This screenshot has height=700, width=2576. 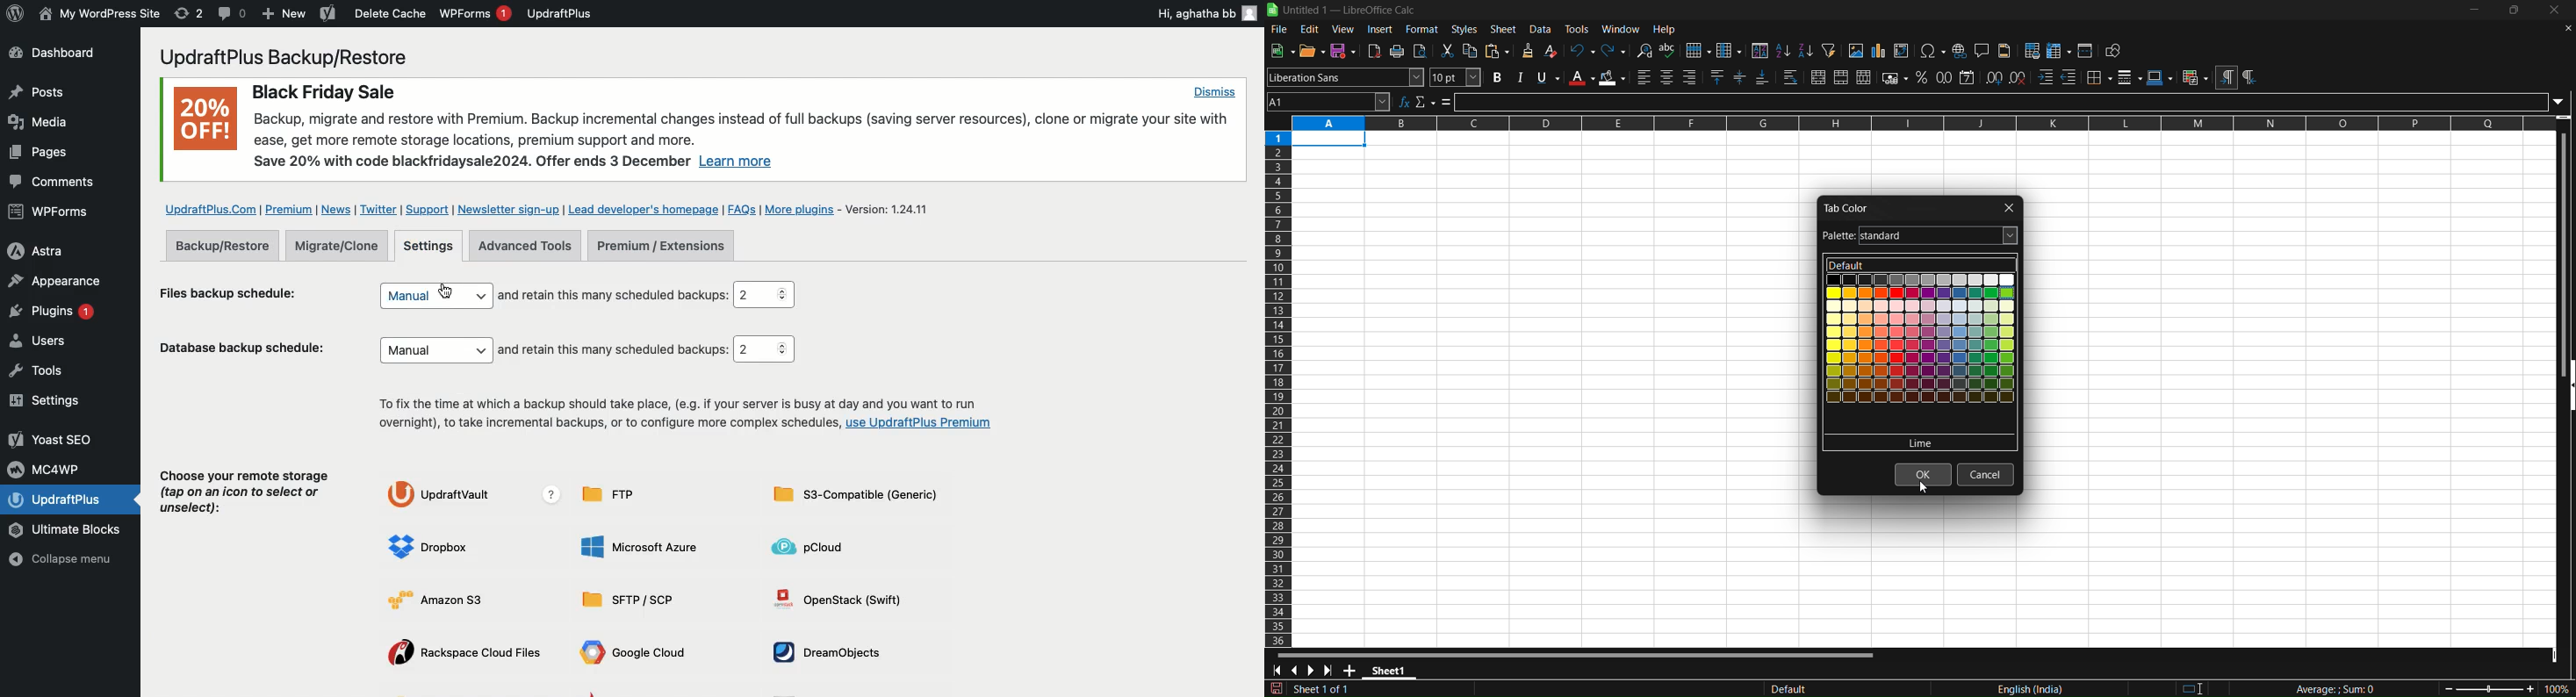 I want to click on insert special characters, so click(x=1933, y=51).